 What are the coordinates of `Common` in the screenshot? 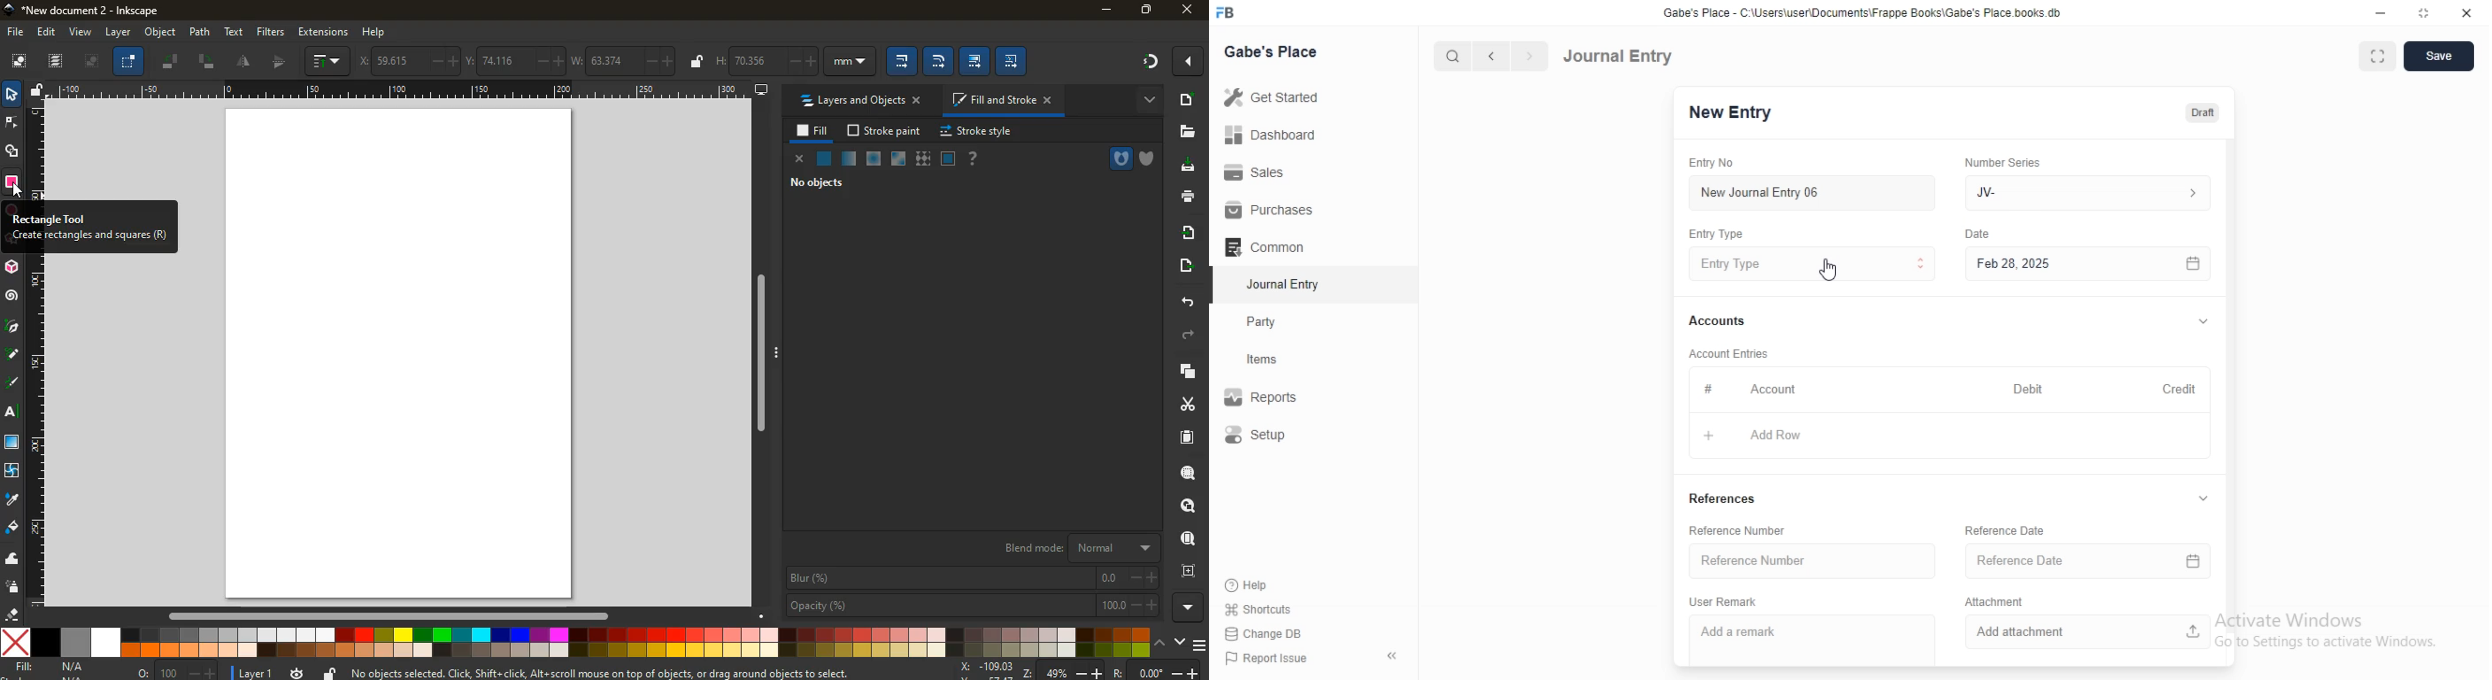 It's located at (1270, 247).